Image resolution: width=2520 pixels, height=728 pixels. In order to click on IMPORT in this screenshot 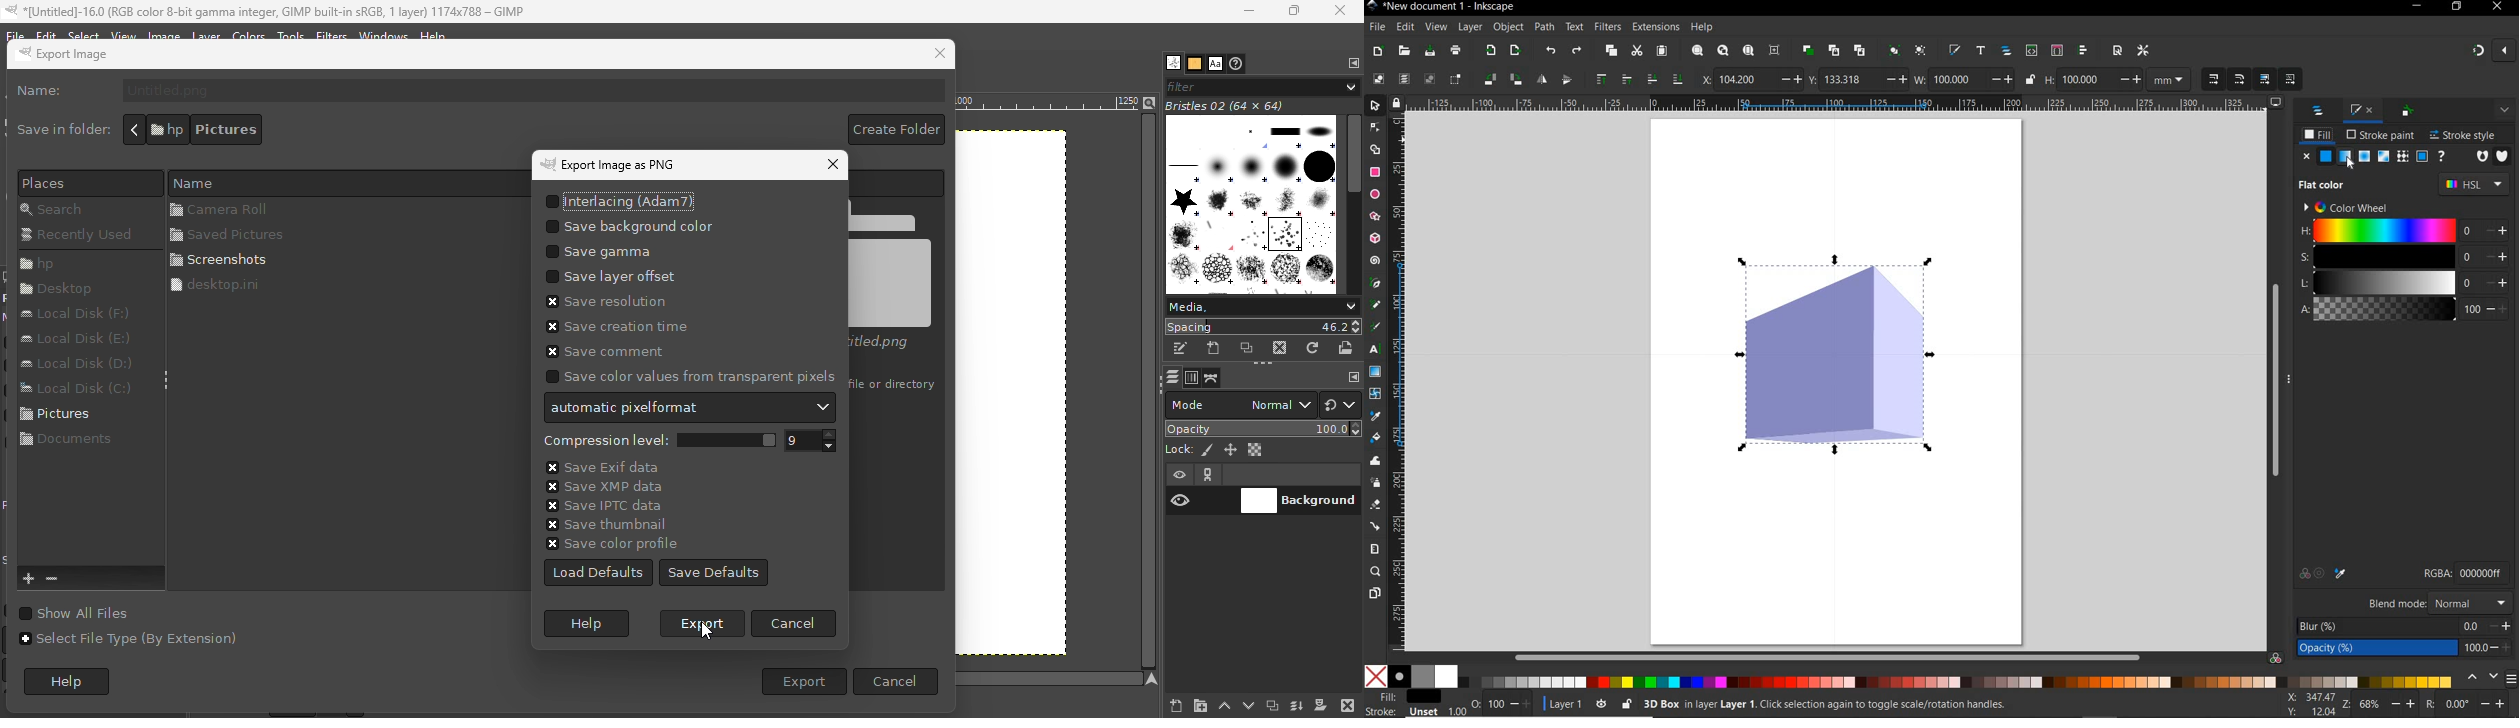, I will do `click(1491, 51)`.